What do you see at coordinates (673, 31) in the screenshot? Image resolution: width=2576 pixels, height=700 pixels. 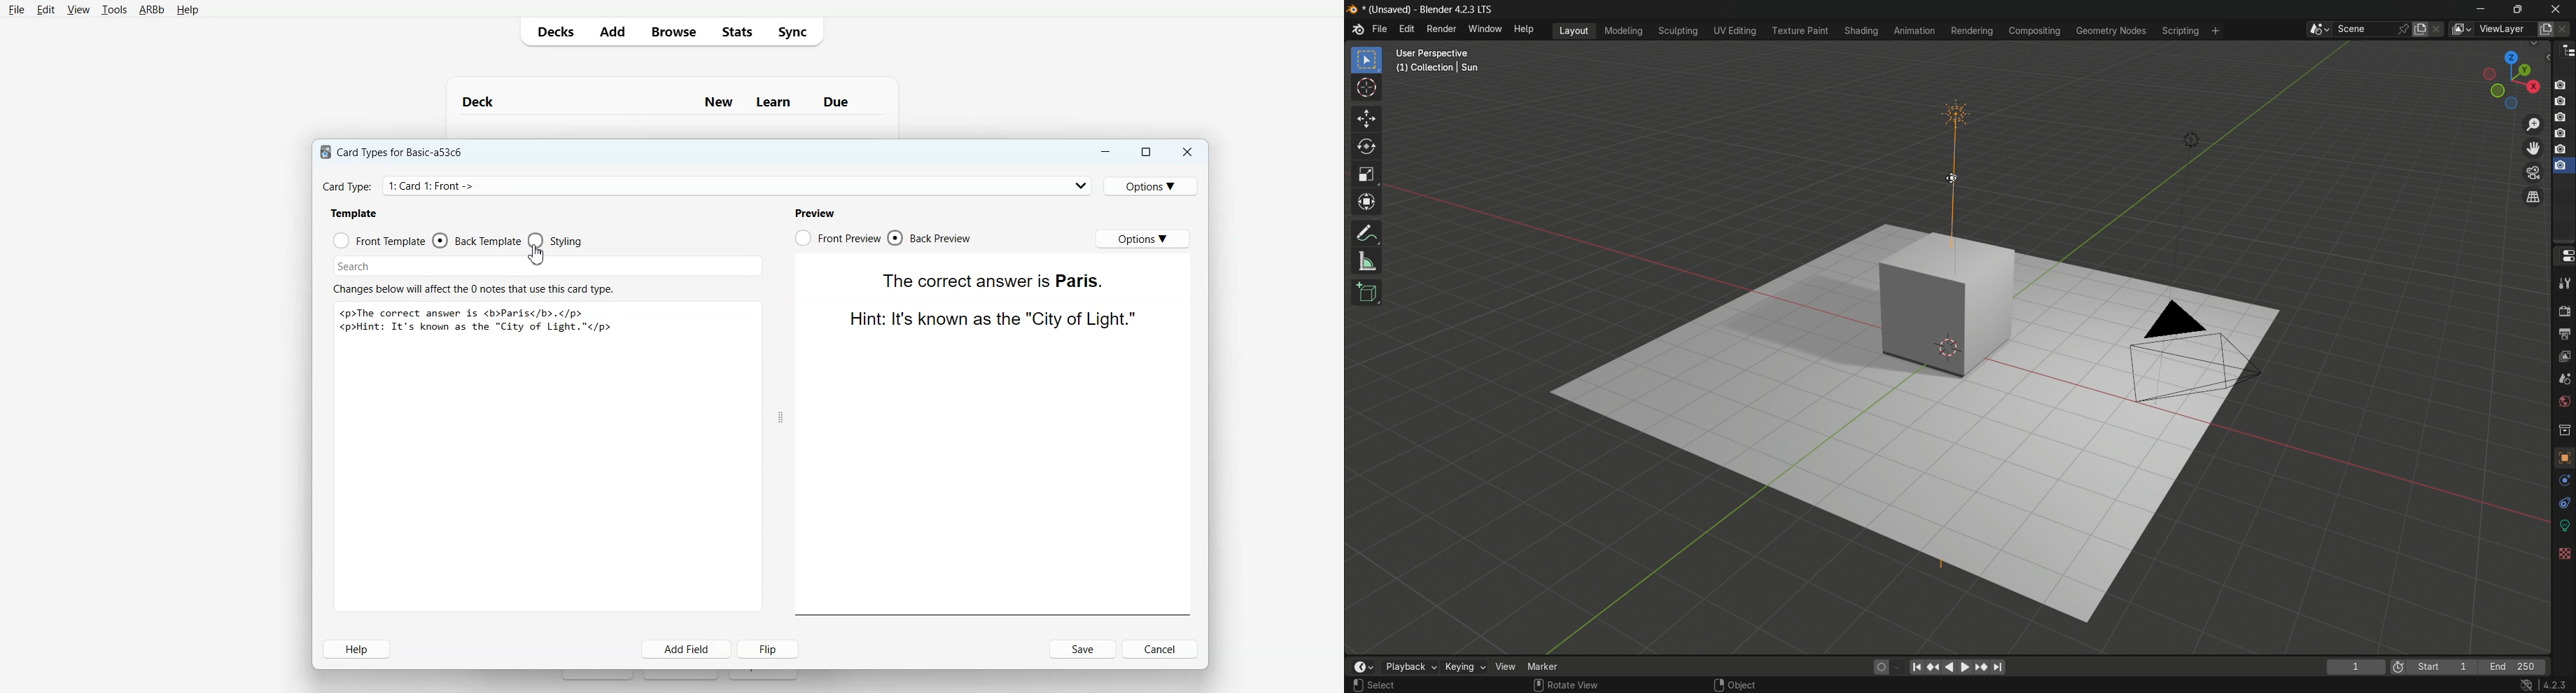 I see `Browse` at bounding box center [673, 31].